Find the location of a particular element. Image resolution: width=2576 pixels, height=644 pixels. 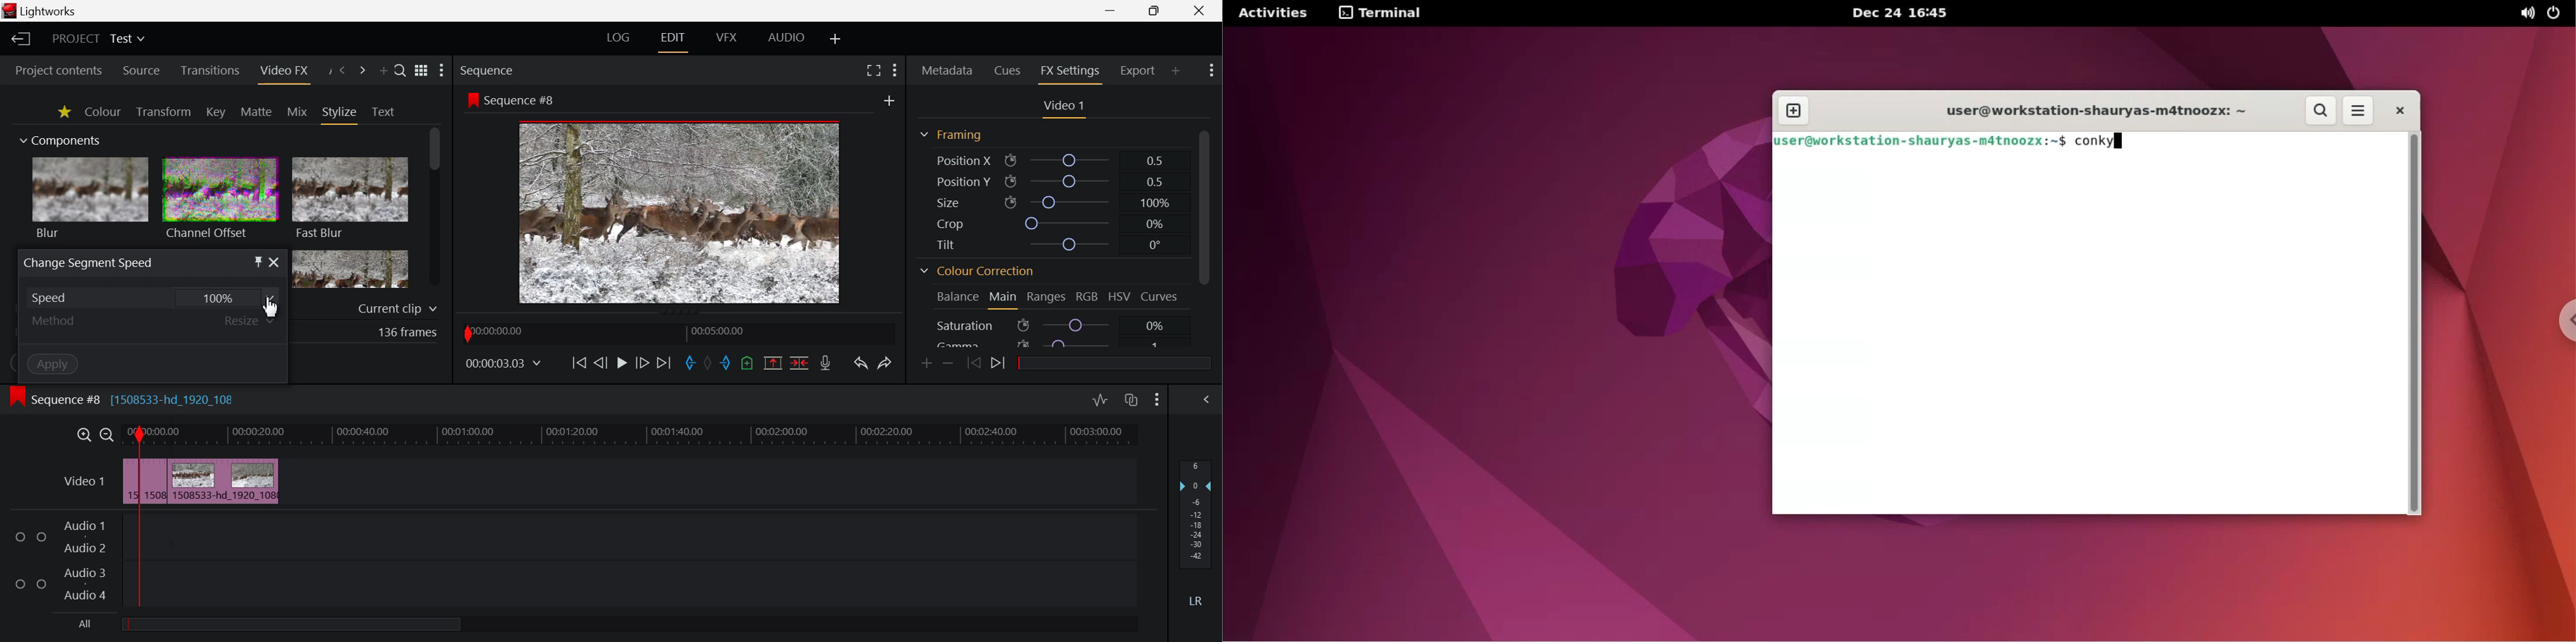

Timeline Zoom In is located at coordinates (83, 435).